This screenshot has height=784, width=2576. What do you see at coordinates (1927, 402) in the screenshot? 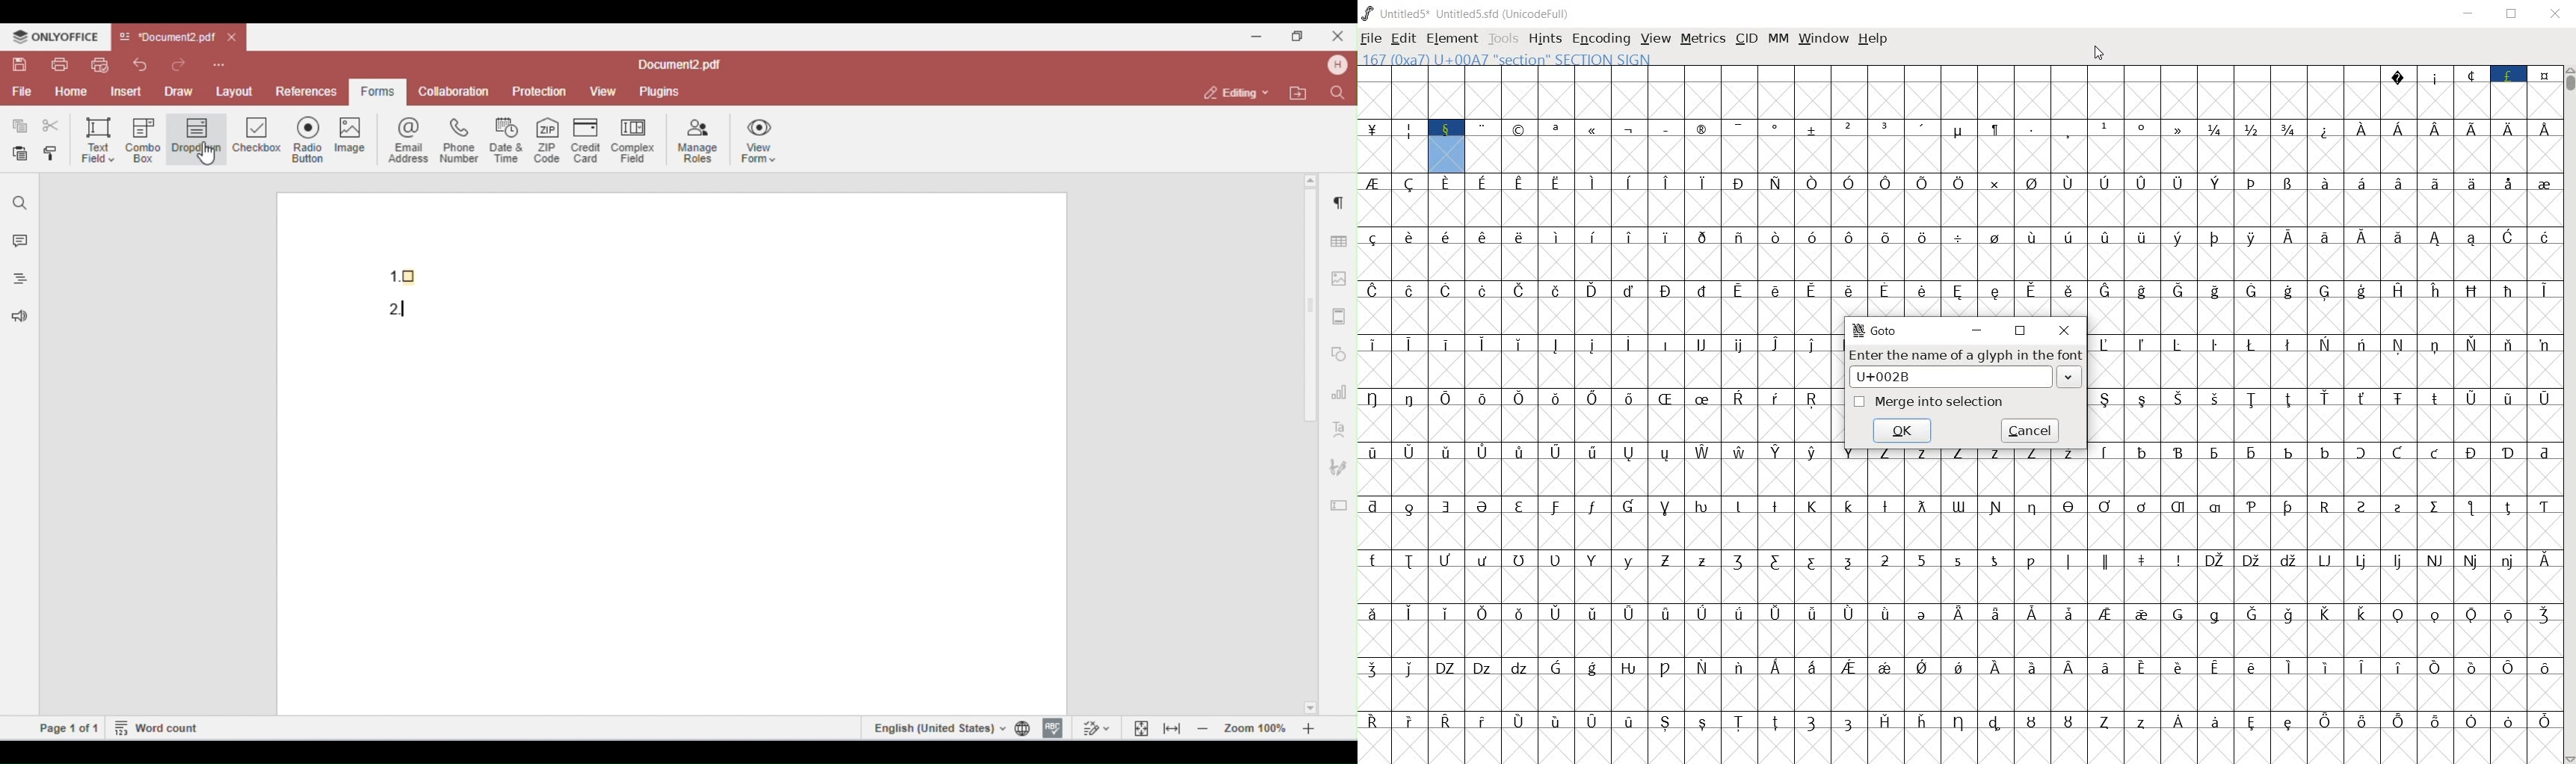
I see `Merge into selection` at bounding box center [1927, 402].